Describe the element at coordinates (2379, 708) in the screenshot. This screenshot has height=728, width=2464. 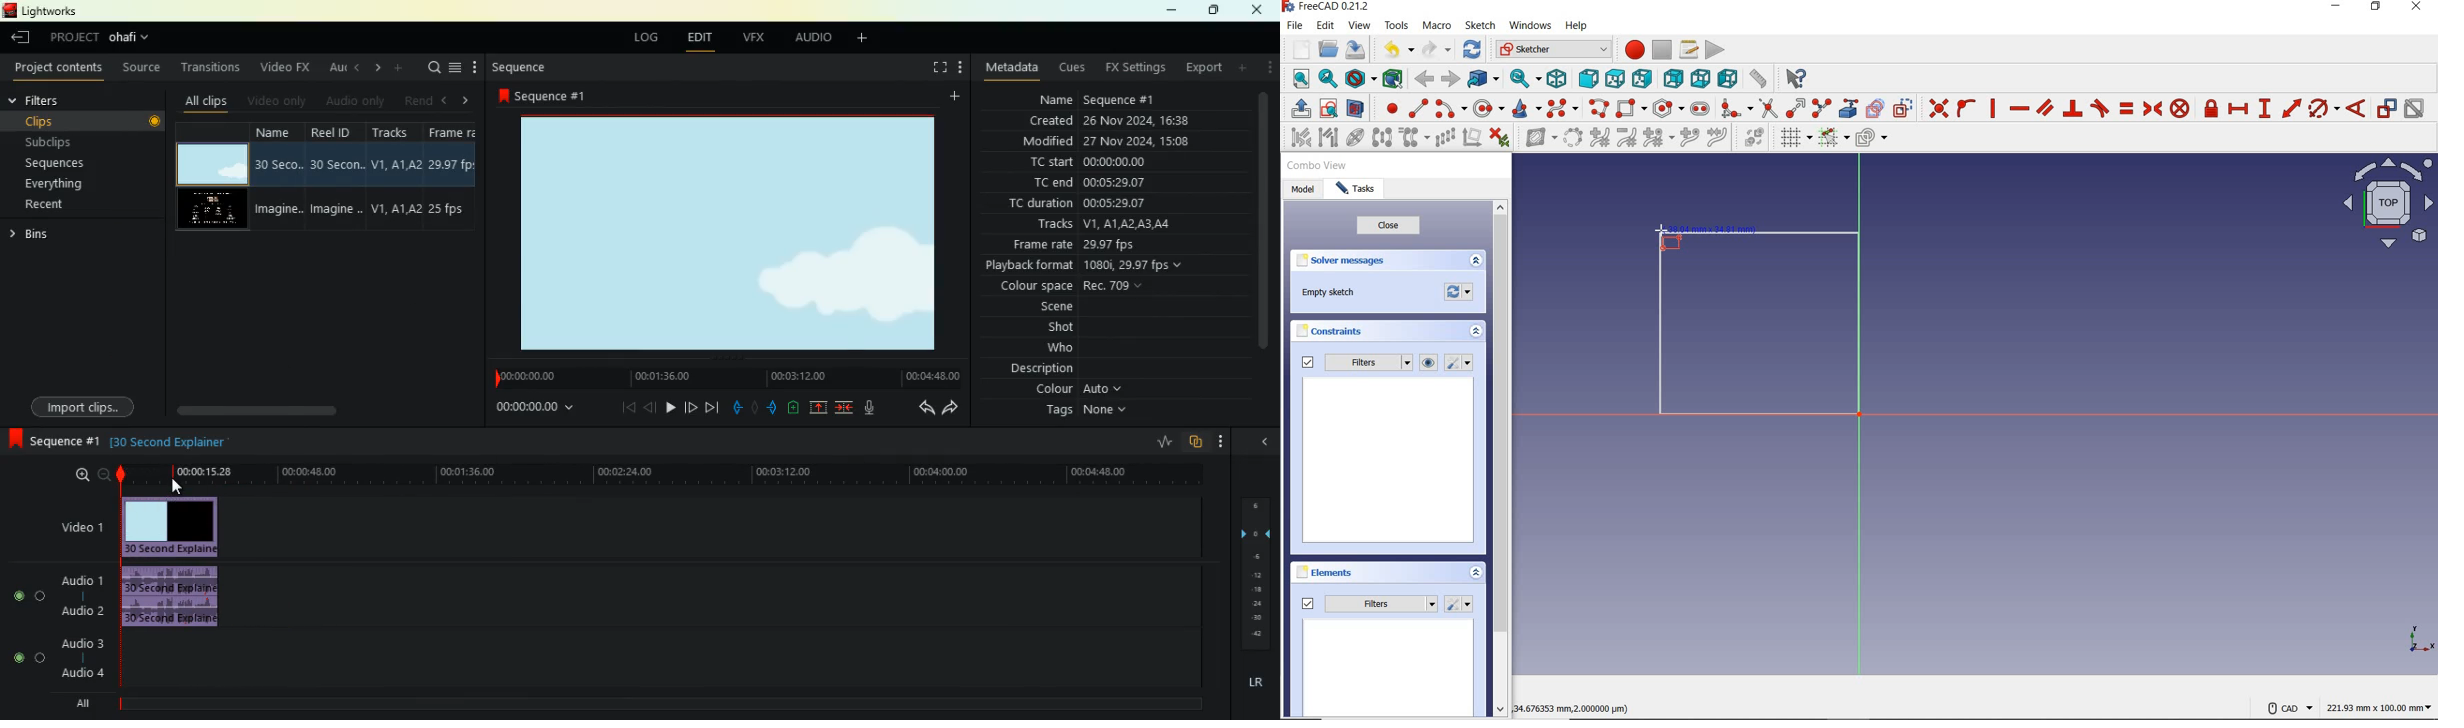
I see `221.93mmx100.00mm` at that location.